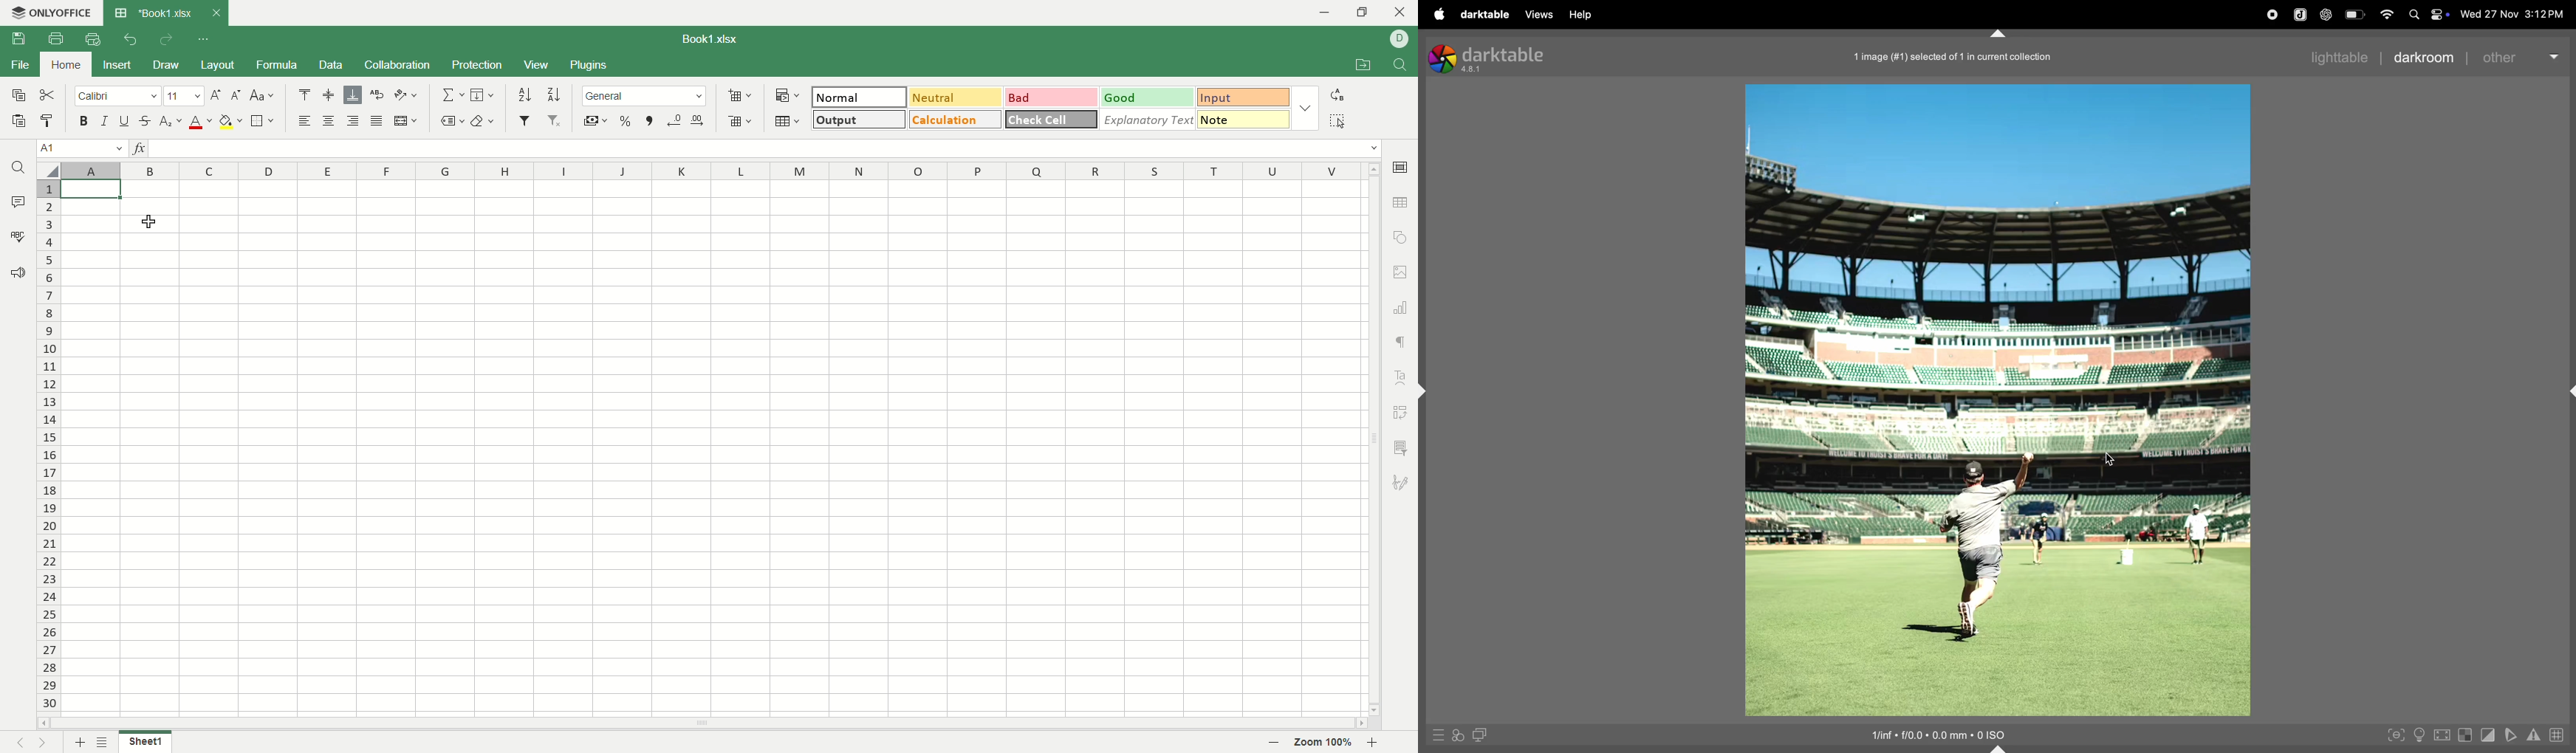  I want to click on copy, so click(15, 94).